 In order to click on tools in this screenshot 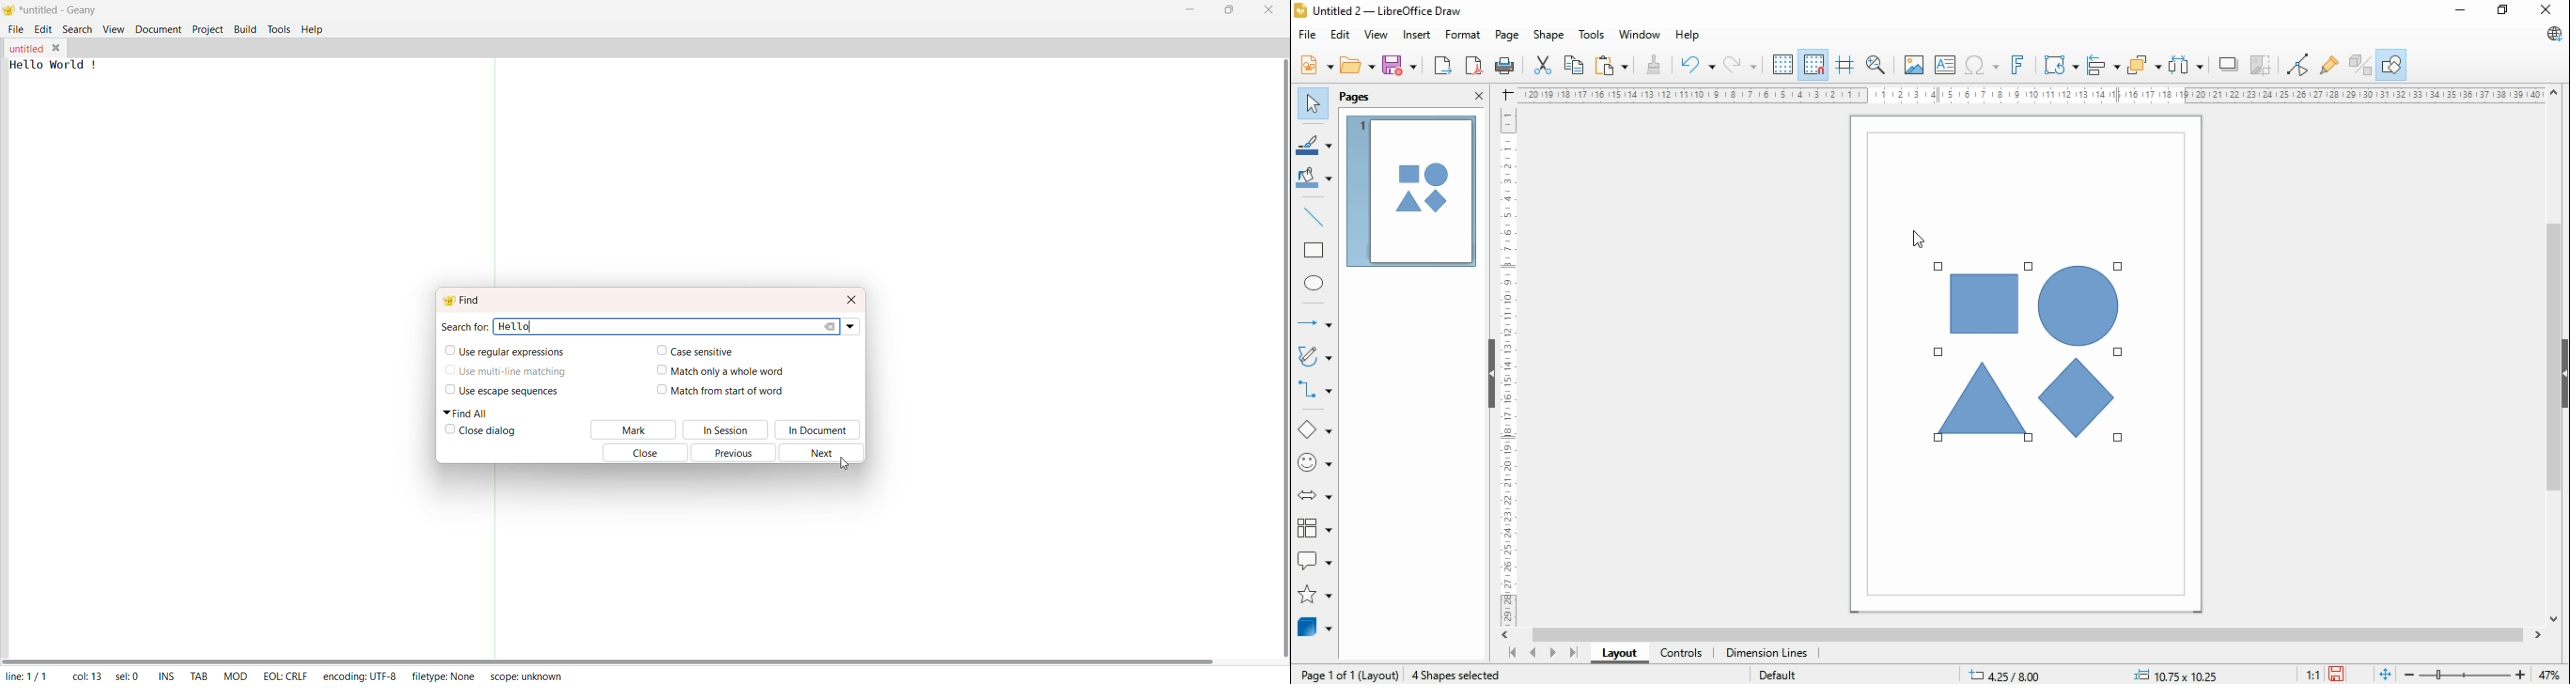, I will do `click(1593, 34)`.